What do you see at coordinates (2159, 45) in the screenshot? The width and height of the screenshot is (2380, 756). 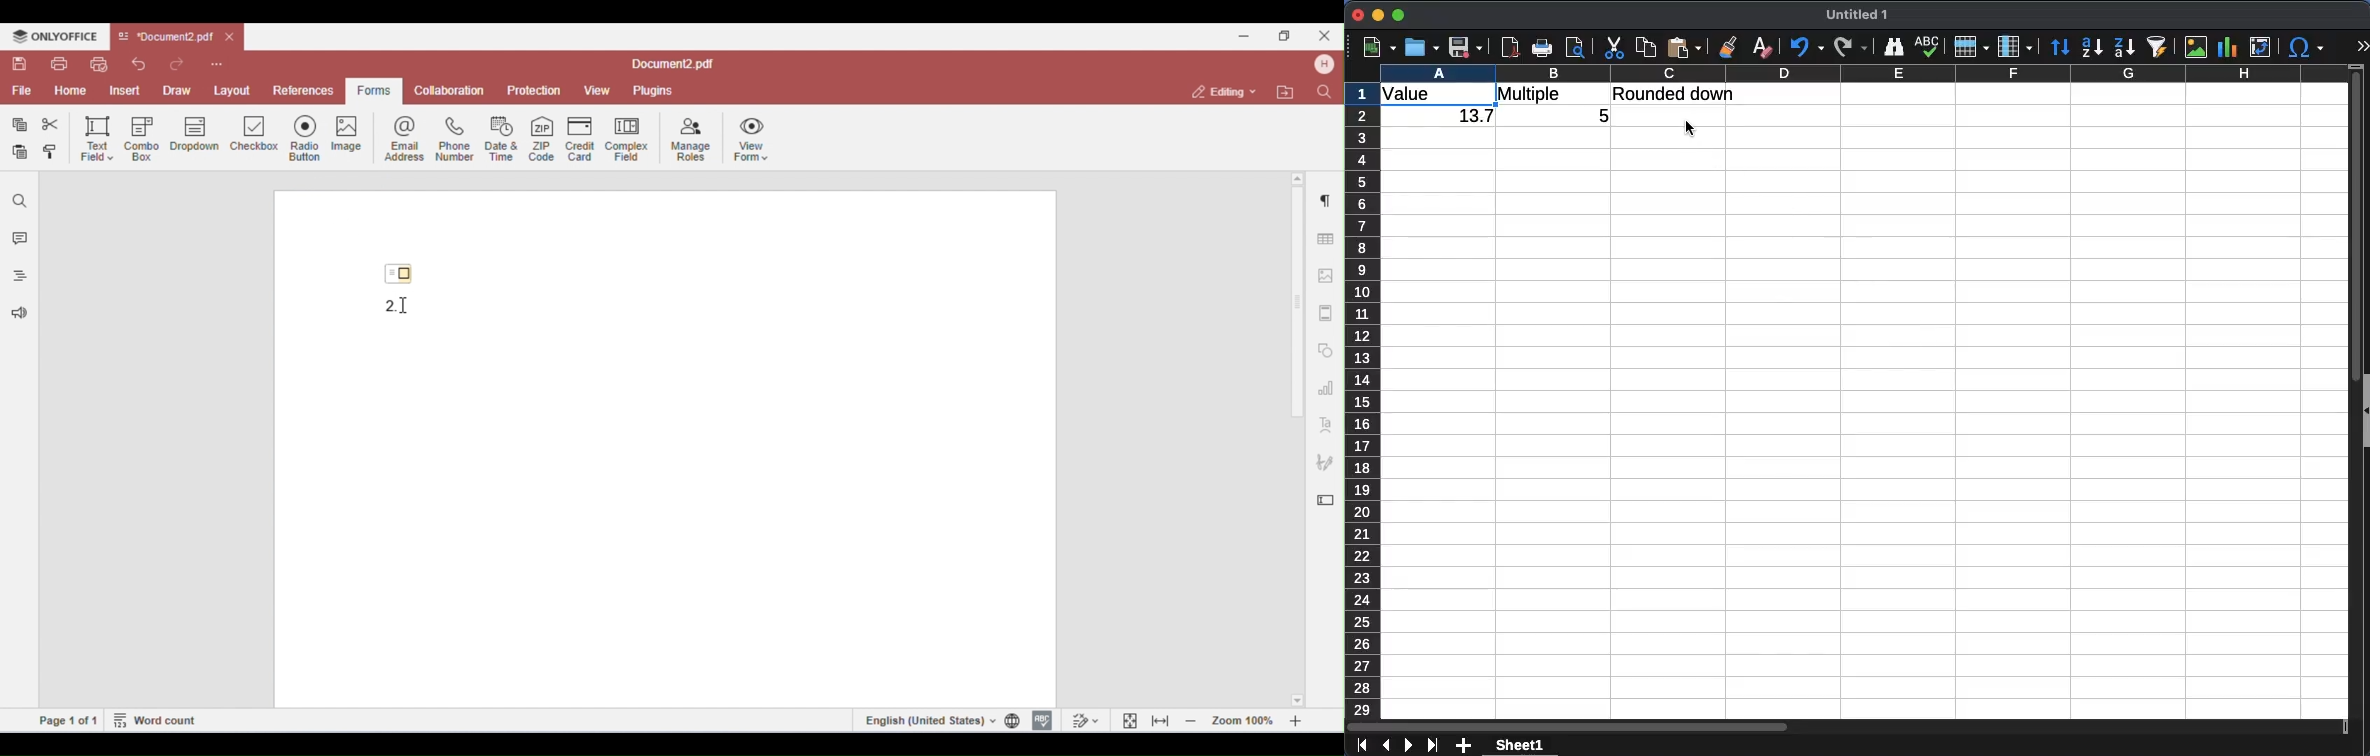 I see `filter` at bounding box center [2159, 45].